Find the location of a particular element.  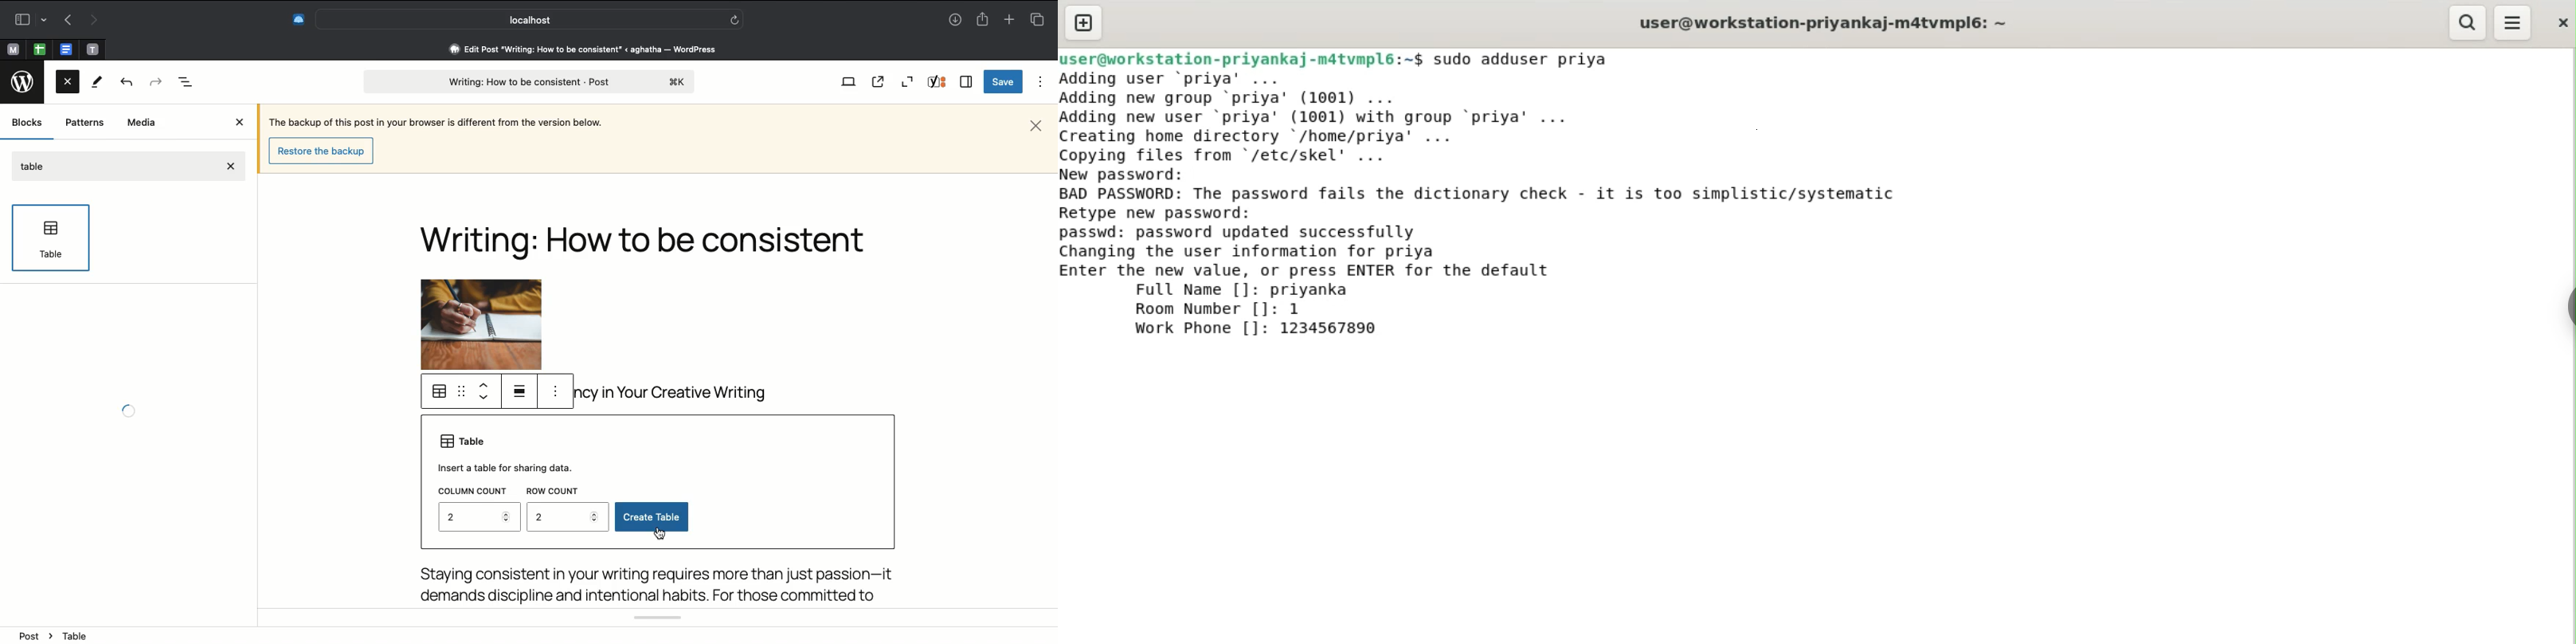

Drag is located at coordinates (463, 391).